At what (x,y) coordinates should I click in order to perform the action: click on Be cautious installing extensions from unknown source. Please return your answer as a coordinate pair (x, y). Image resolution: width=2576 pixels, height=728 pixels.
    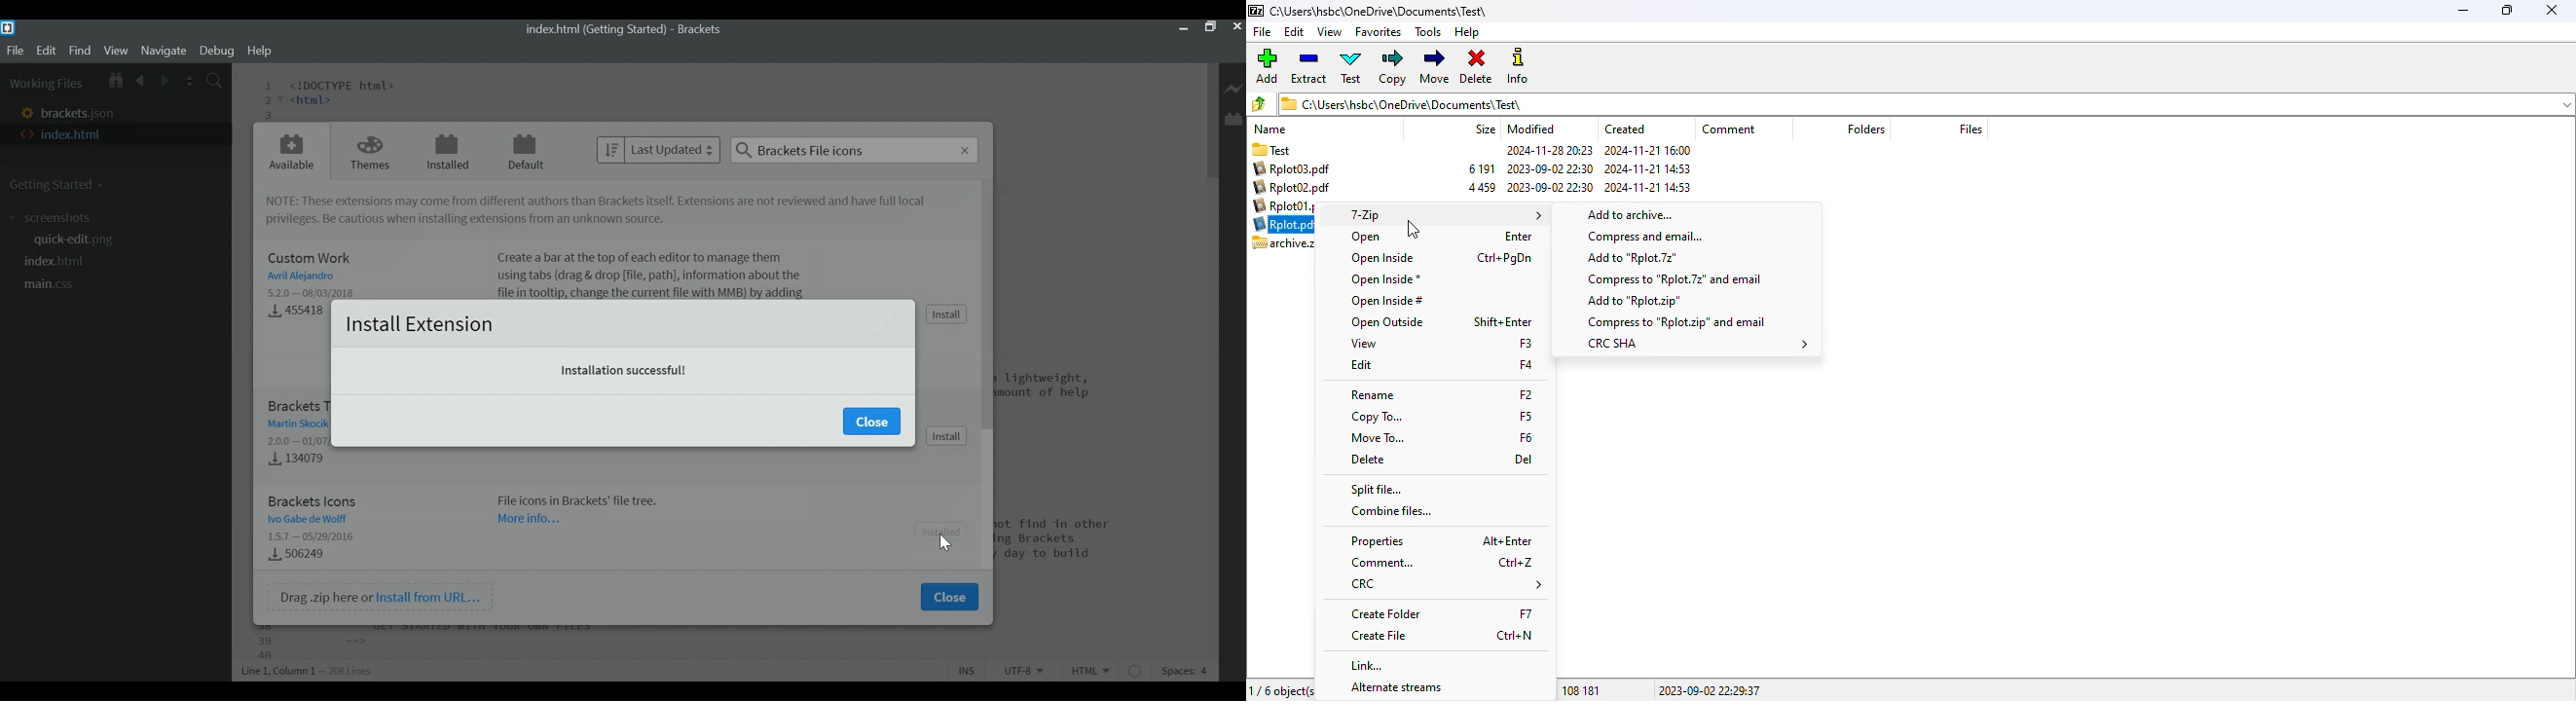
    Looking at the image, I should click on (464, 220).